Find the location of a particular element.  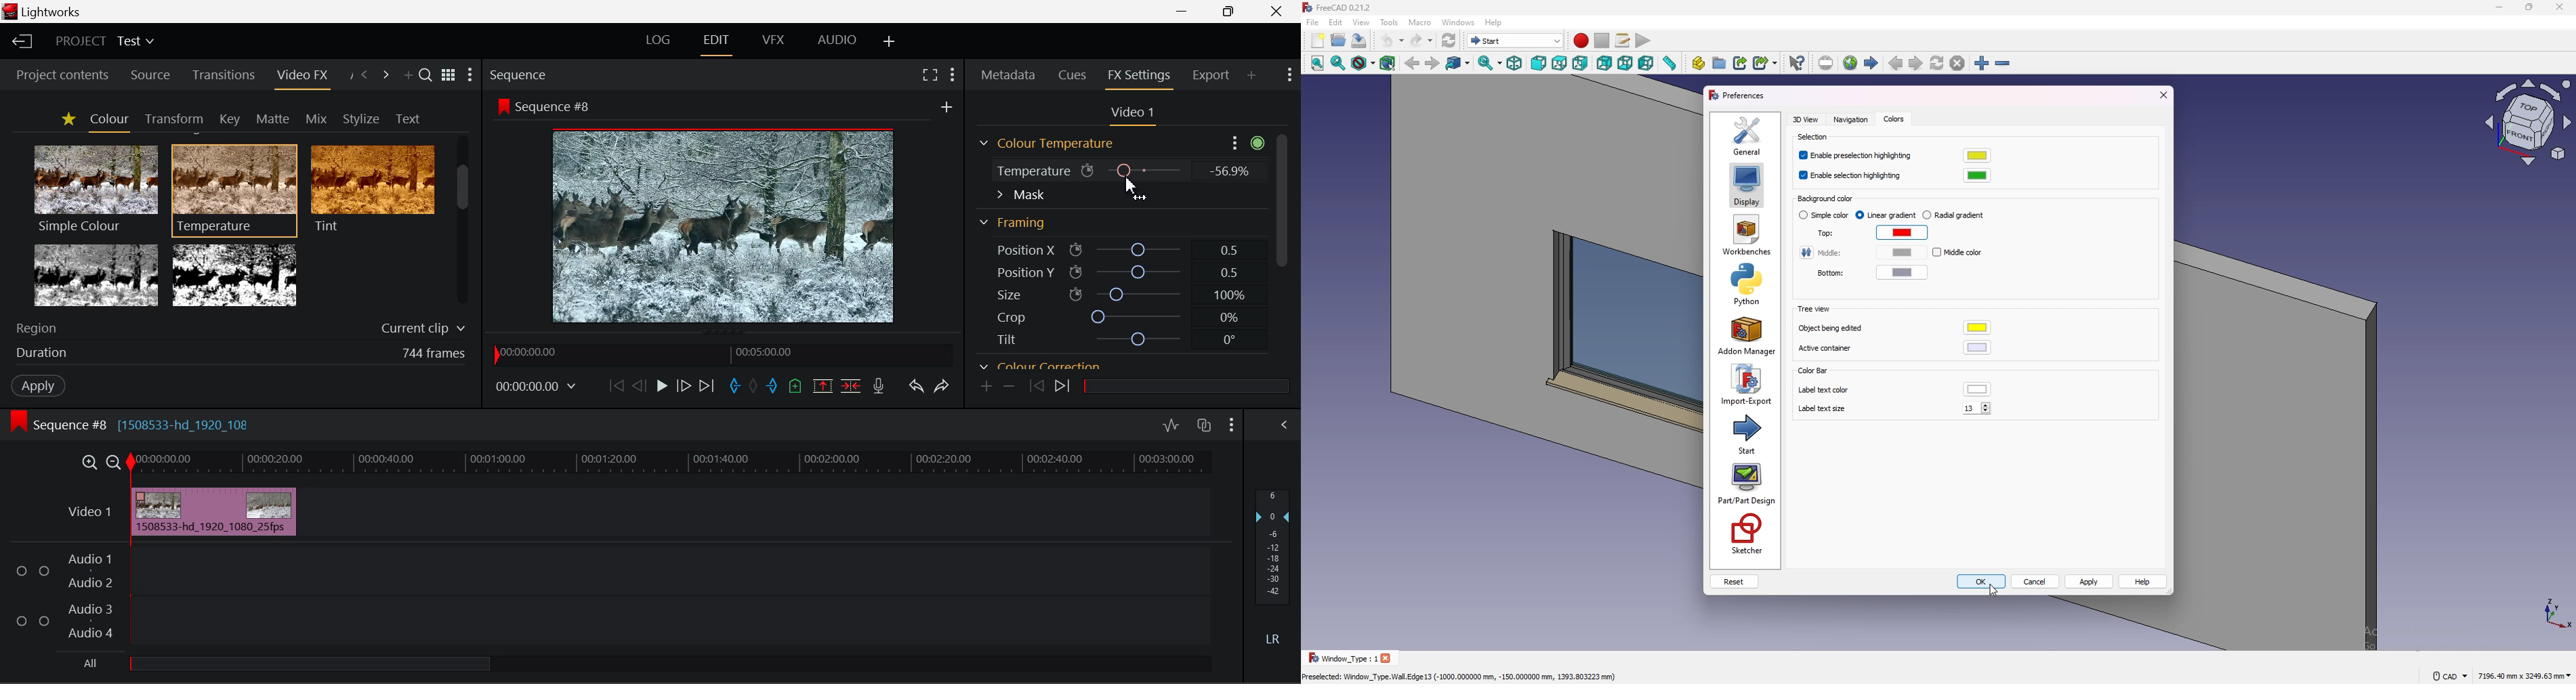

00:05:00.00 is located at coordinates (766, 351).